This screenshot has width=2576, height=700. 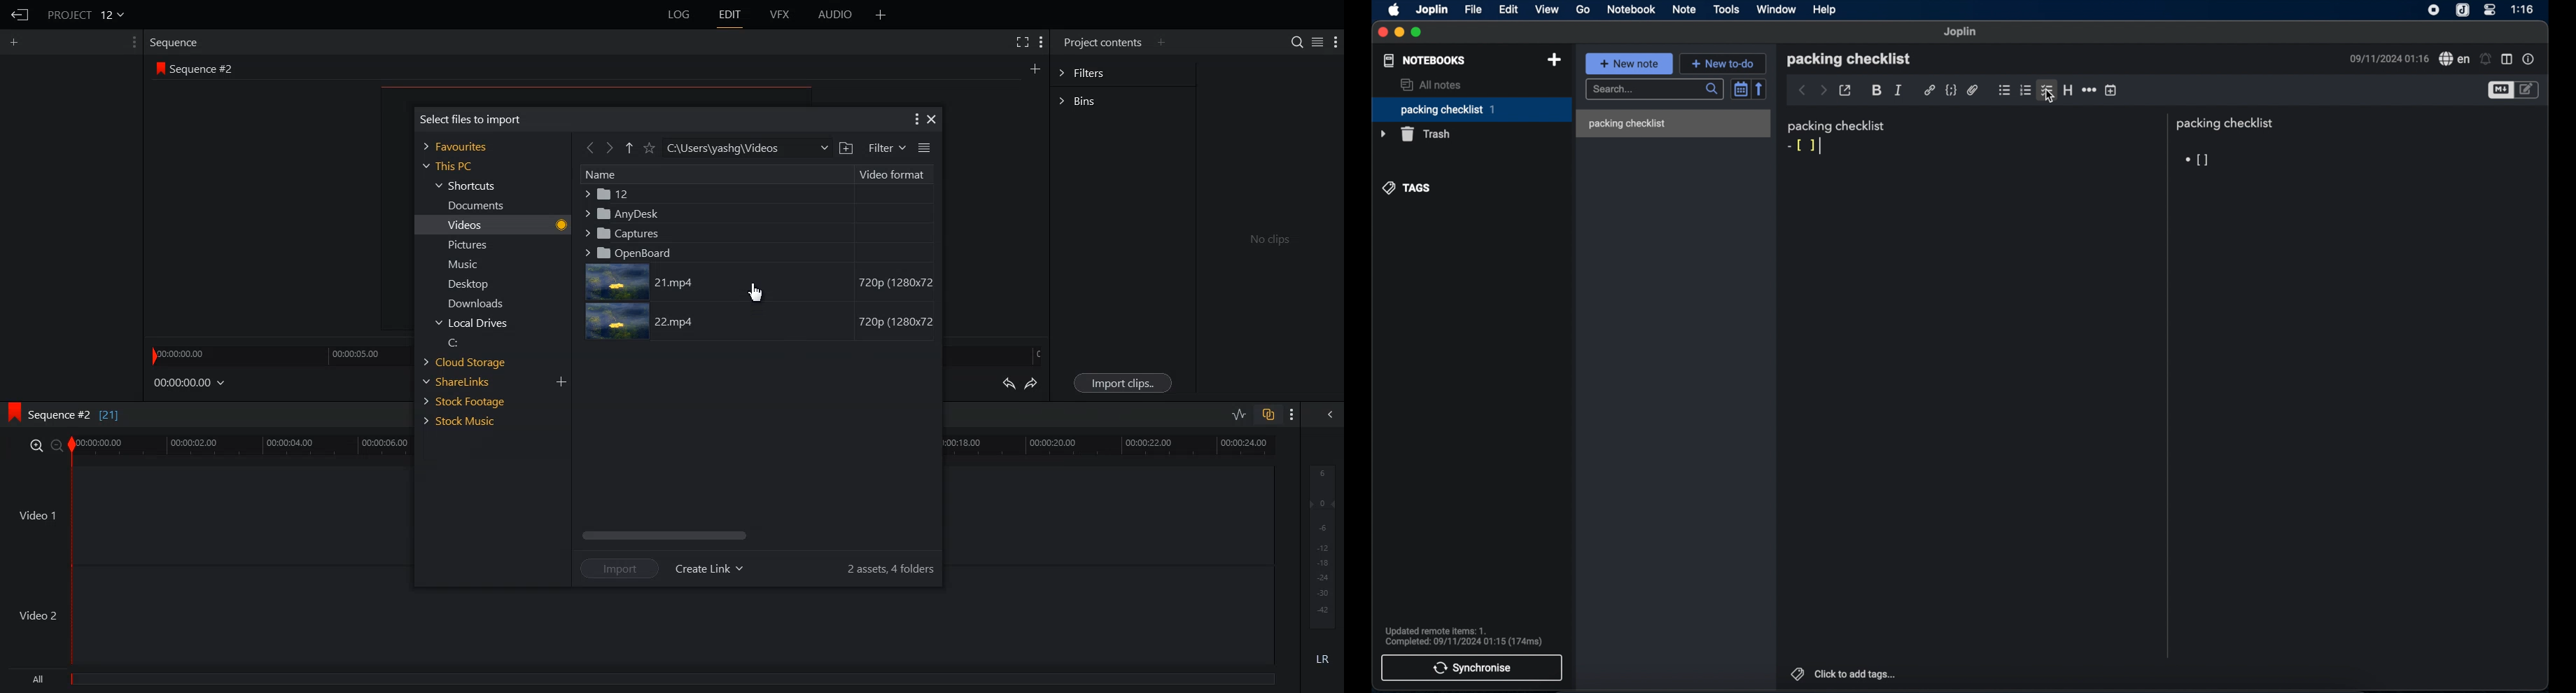 What do you see at coordinates (747, 148) in the screenshot?
I see `C:\Users\yashg\Videos` at bounding box center [747, 148].